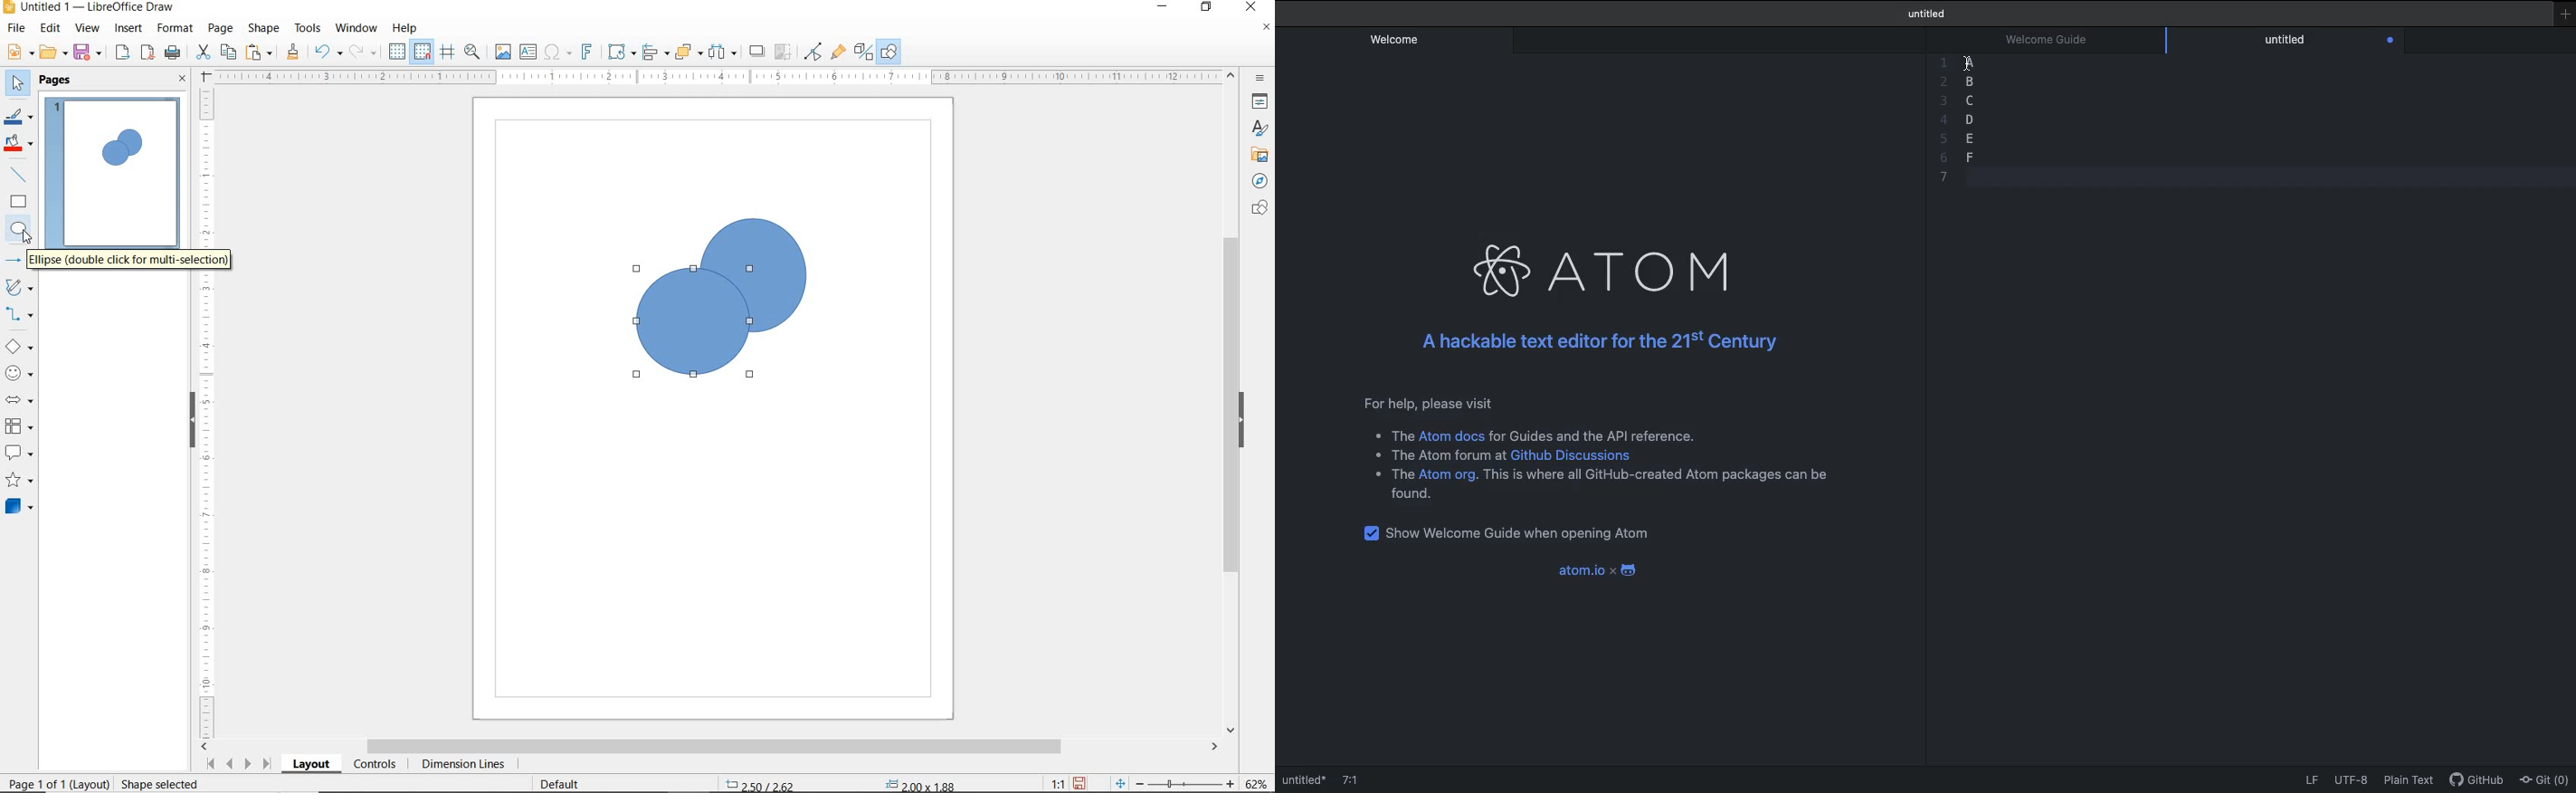 The image size is (2576, 812). What do you see at coordinates (1257, 215) in the screenshot?
I see `CHATS` at bounding box center [1257, 215].